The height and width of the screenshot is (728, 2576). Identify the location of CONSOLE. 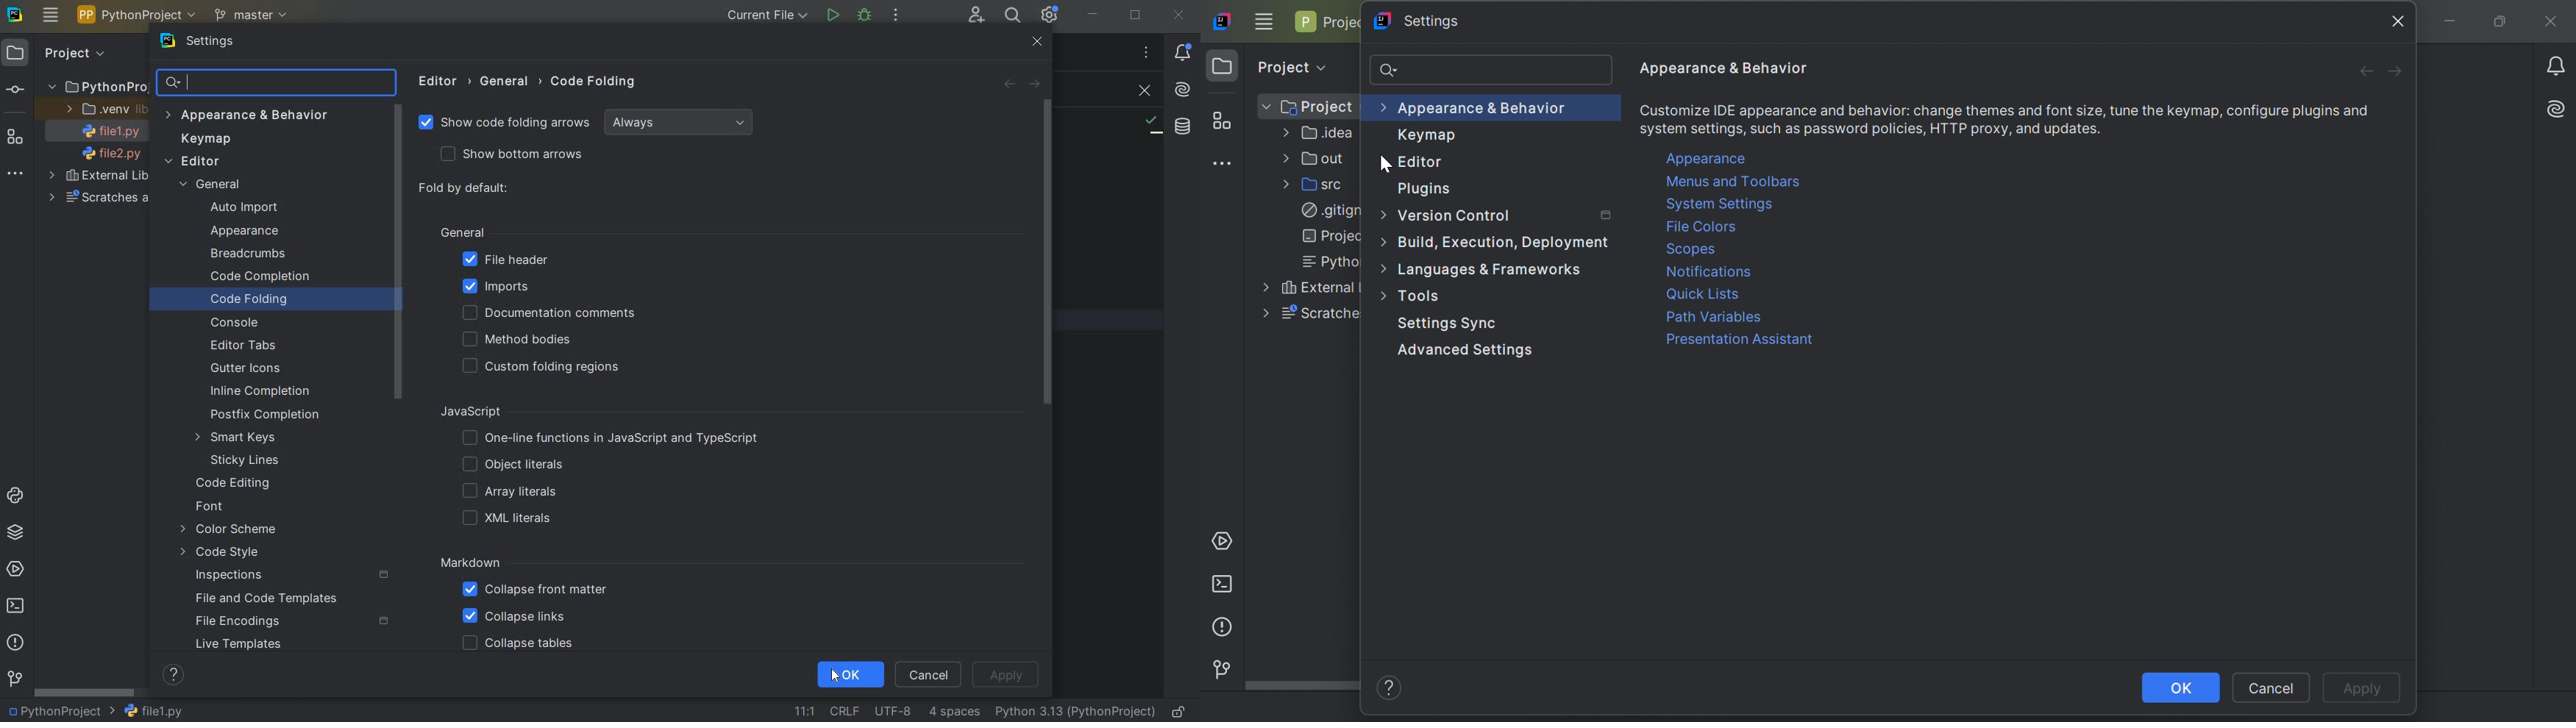
(240, 323).